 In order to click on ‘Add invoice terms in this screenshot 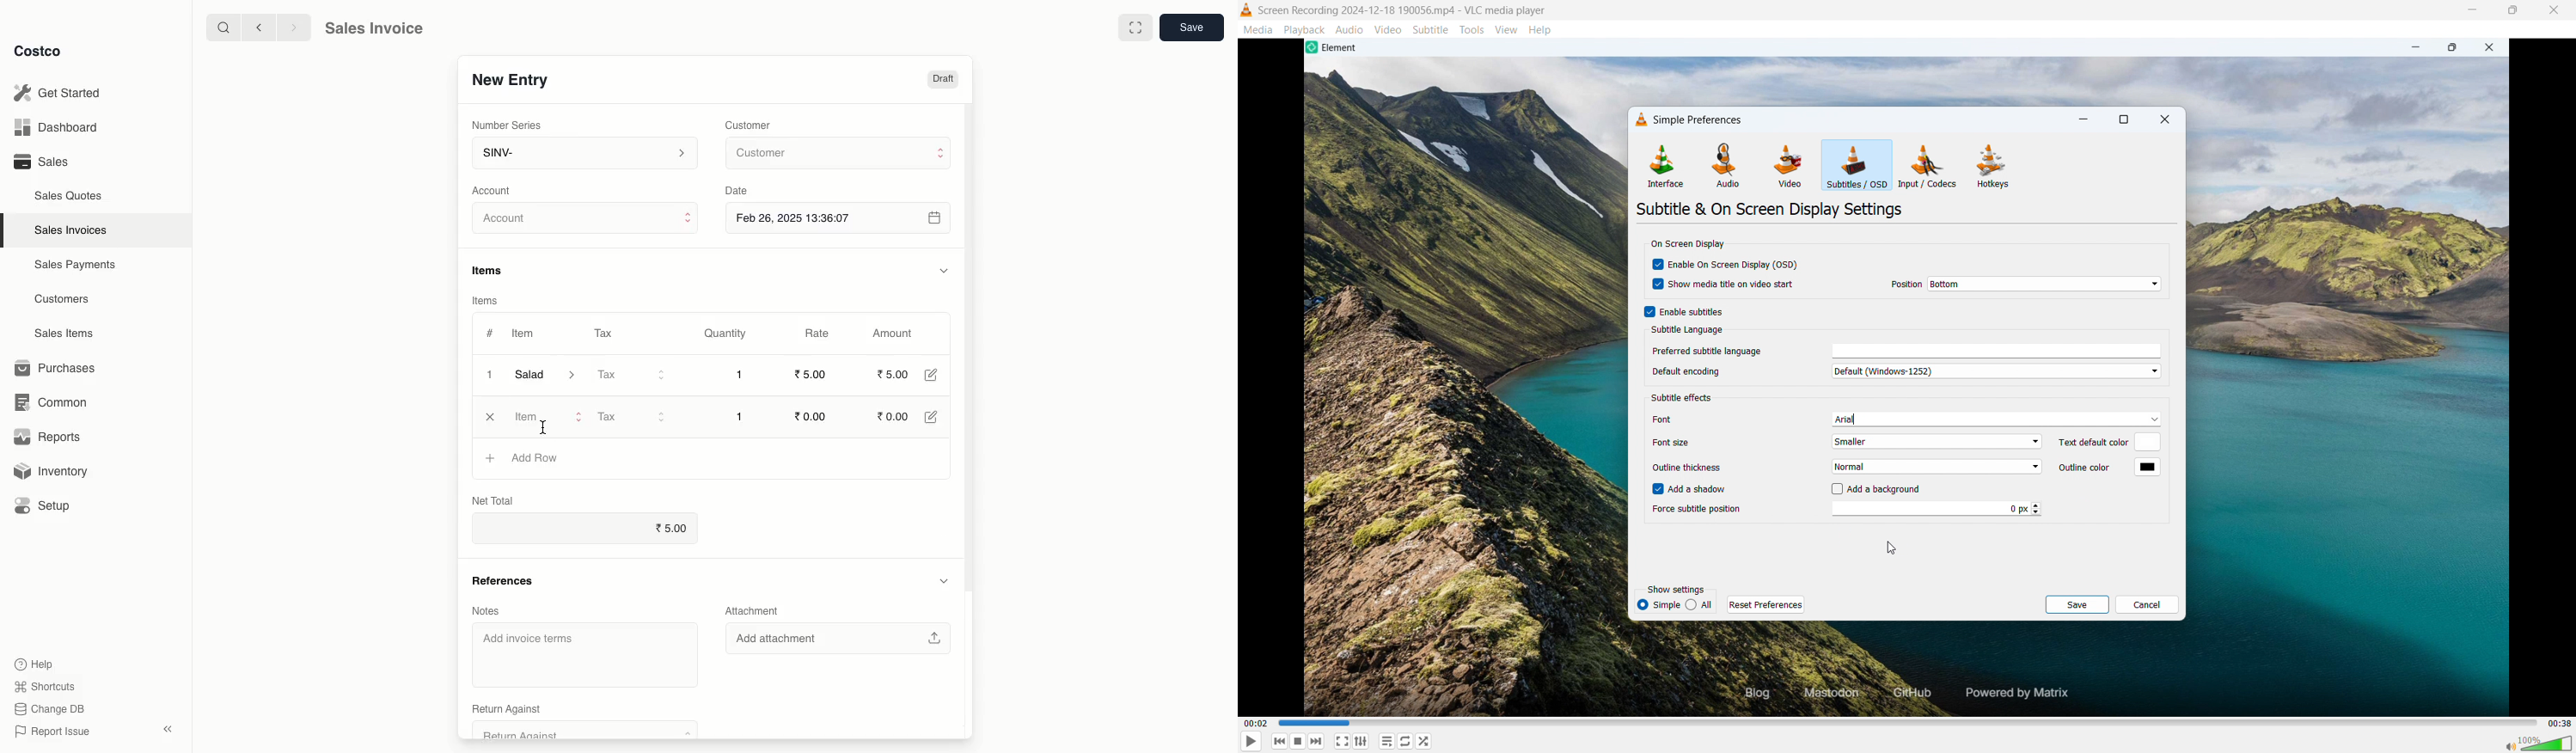, I will do `click(584, 652)`.